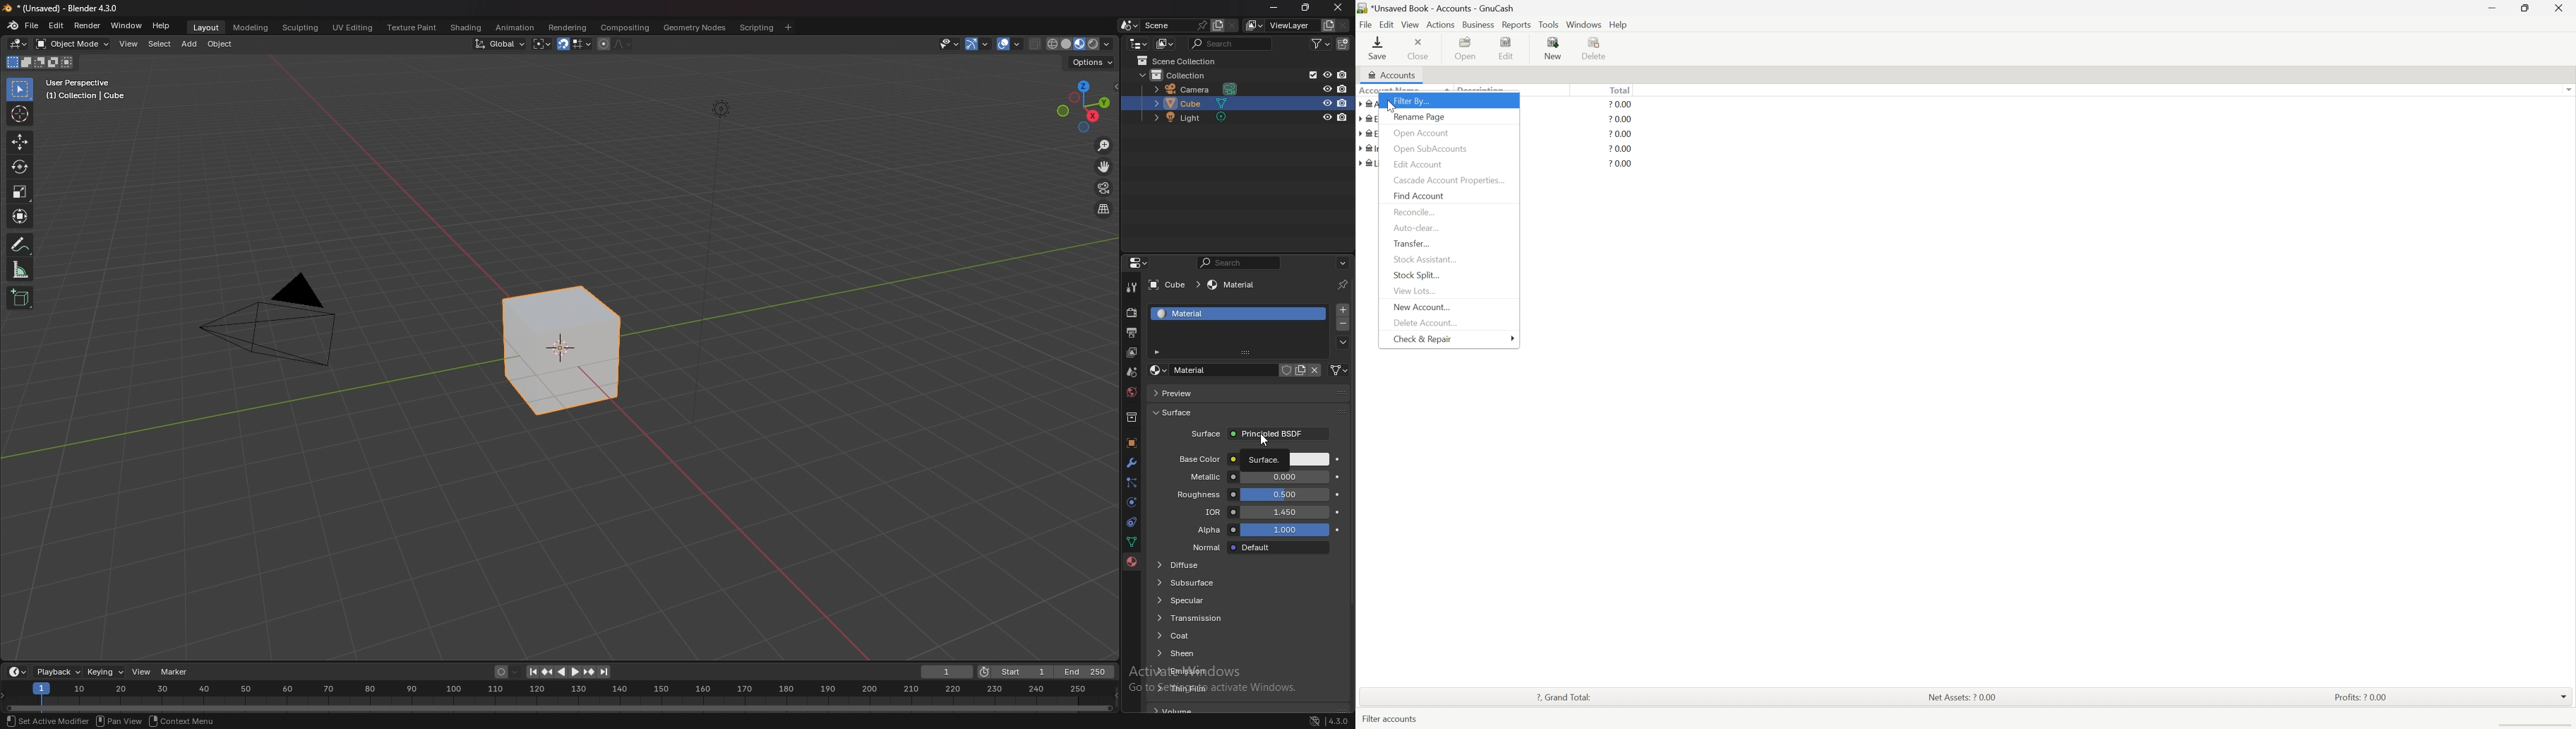 This screenshot has width=2576, height=756. What do you see at coordinates (1103, 189) in the screenshot?
I see `camera view` at bounding box center [1103, 189].